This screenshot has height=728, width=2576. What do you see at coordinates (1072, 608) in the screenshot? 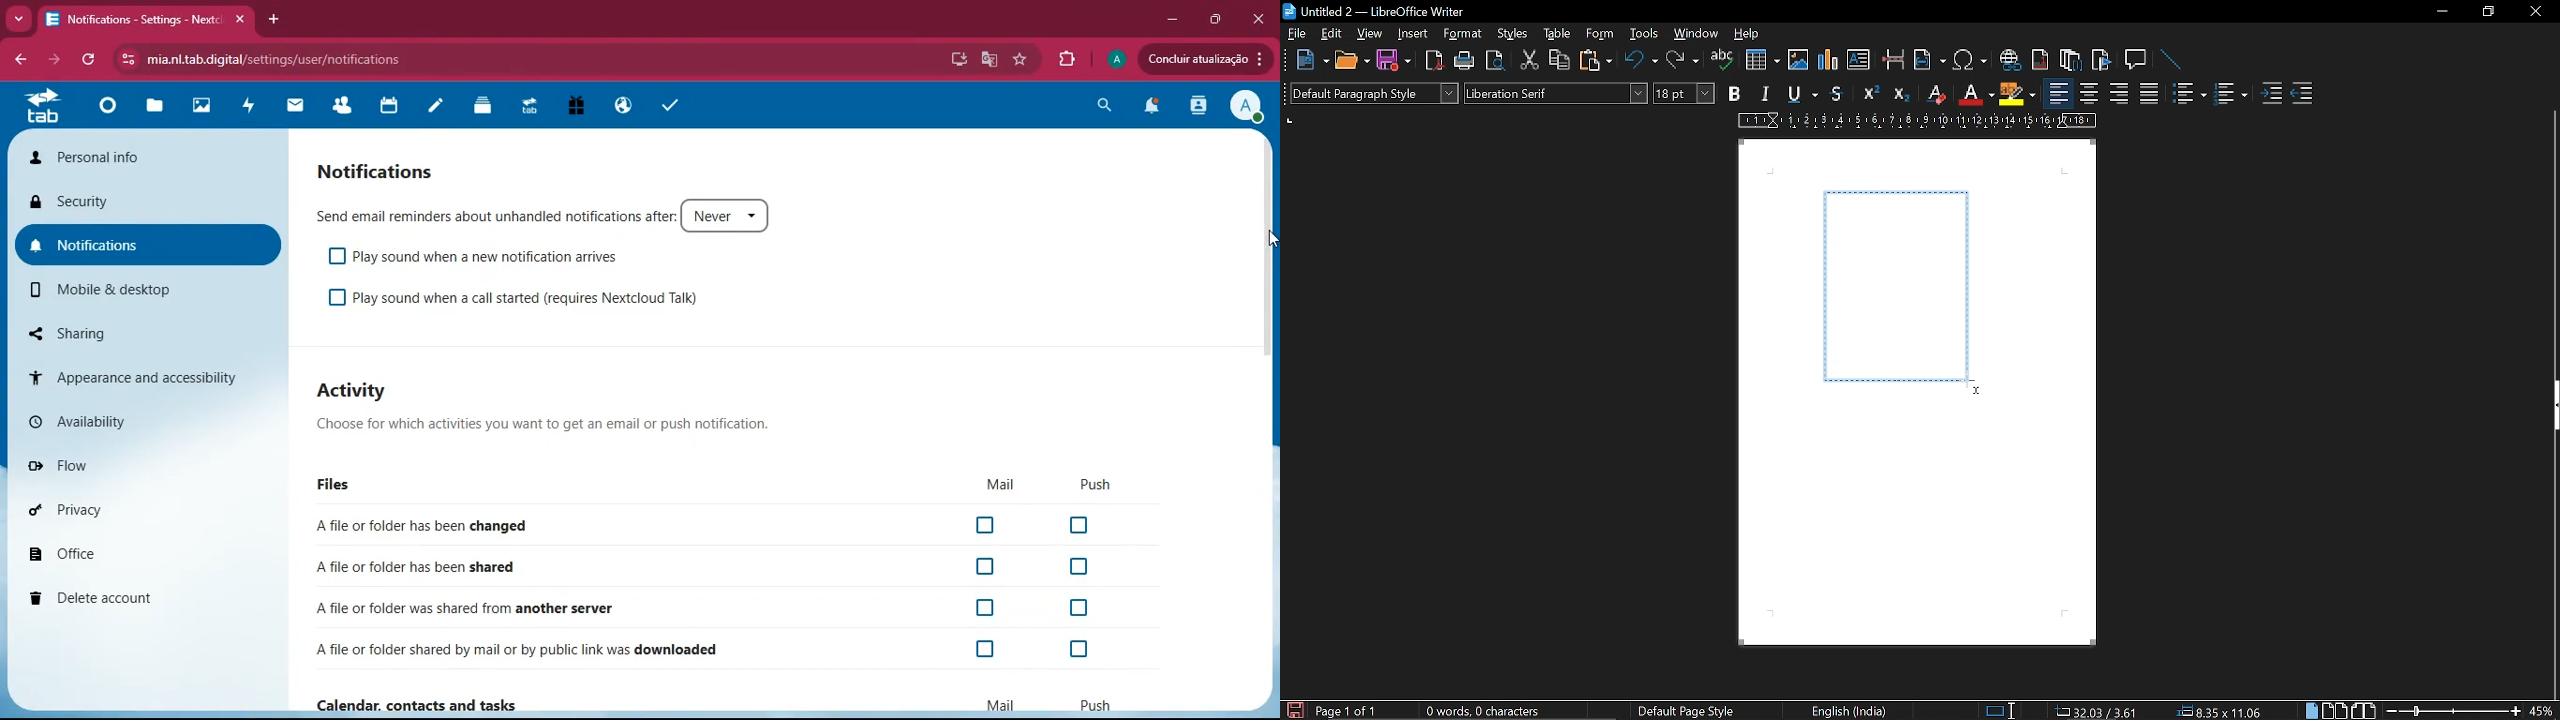
I see `Checkbox` at bounding box center [1072, 608].